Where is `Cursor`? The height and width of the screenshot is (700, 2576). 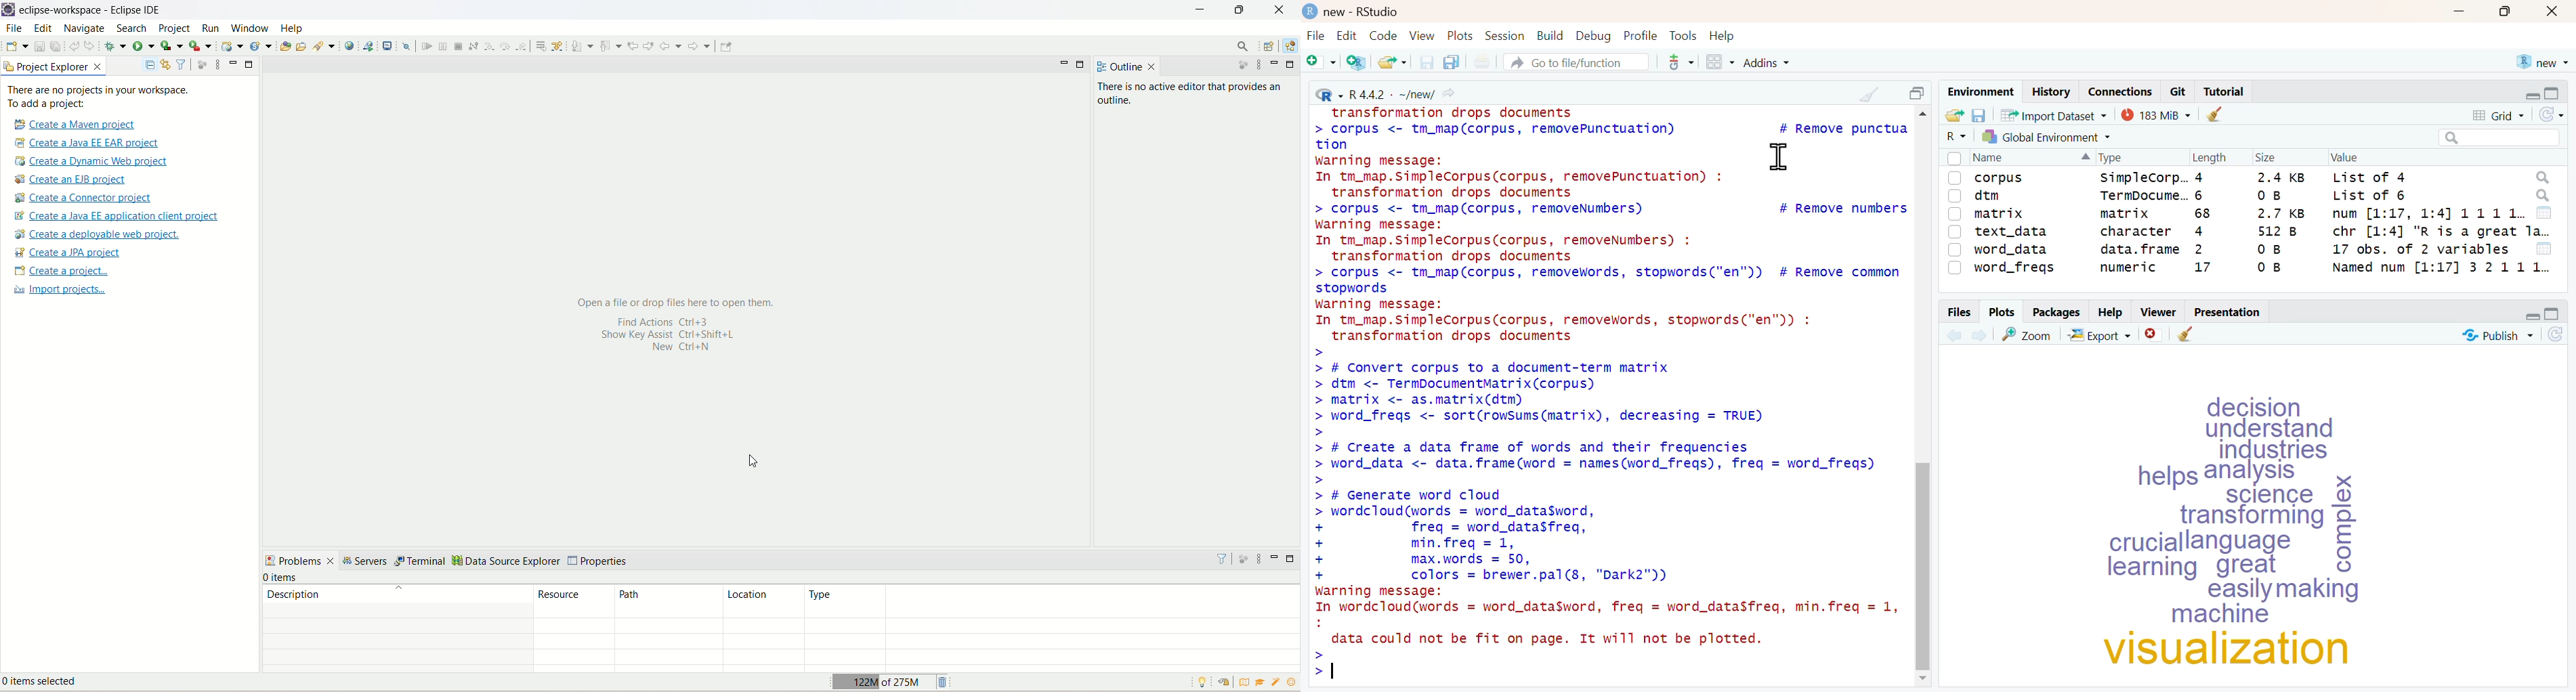 Cursor is located at coordinates (1778, 156).